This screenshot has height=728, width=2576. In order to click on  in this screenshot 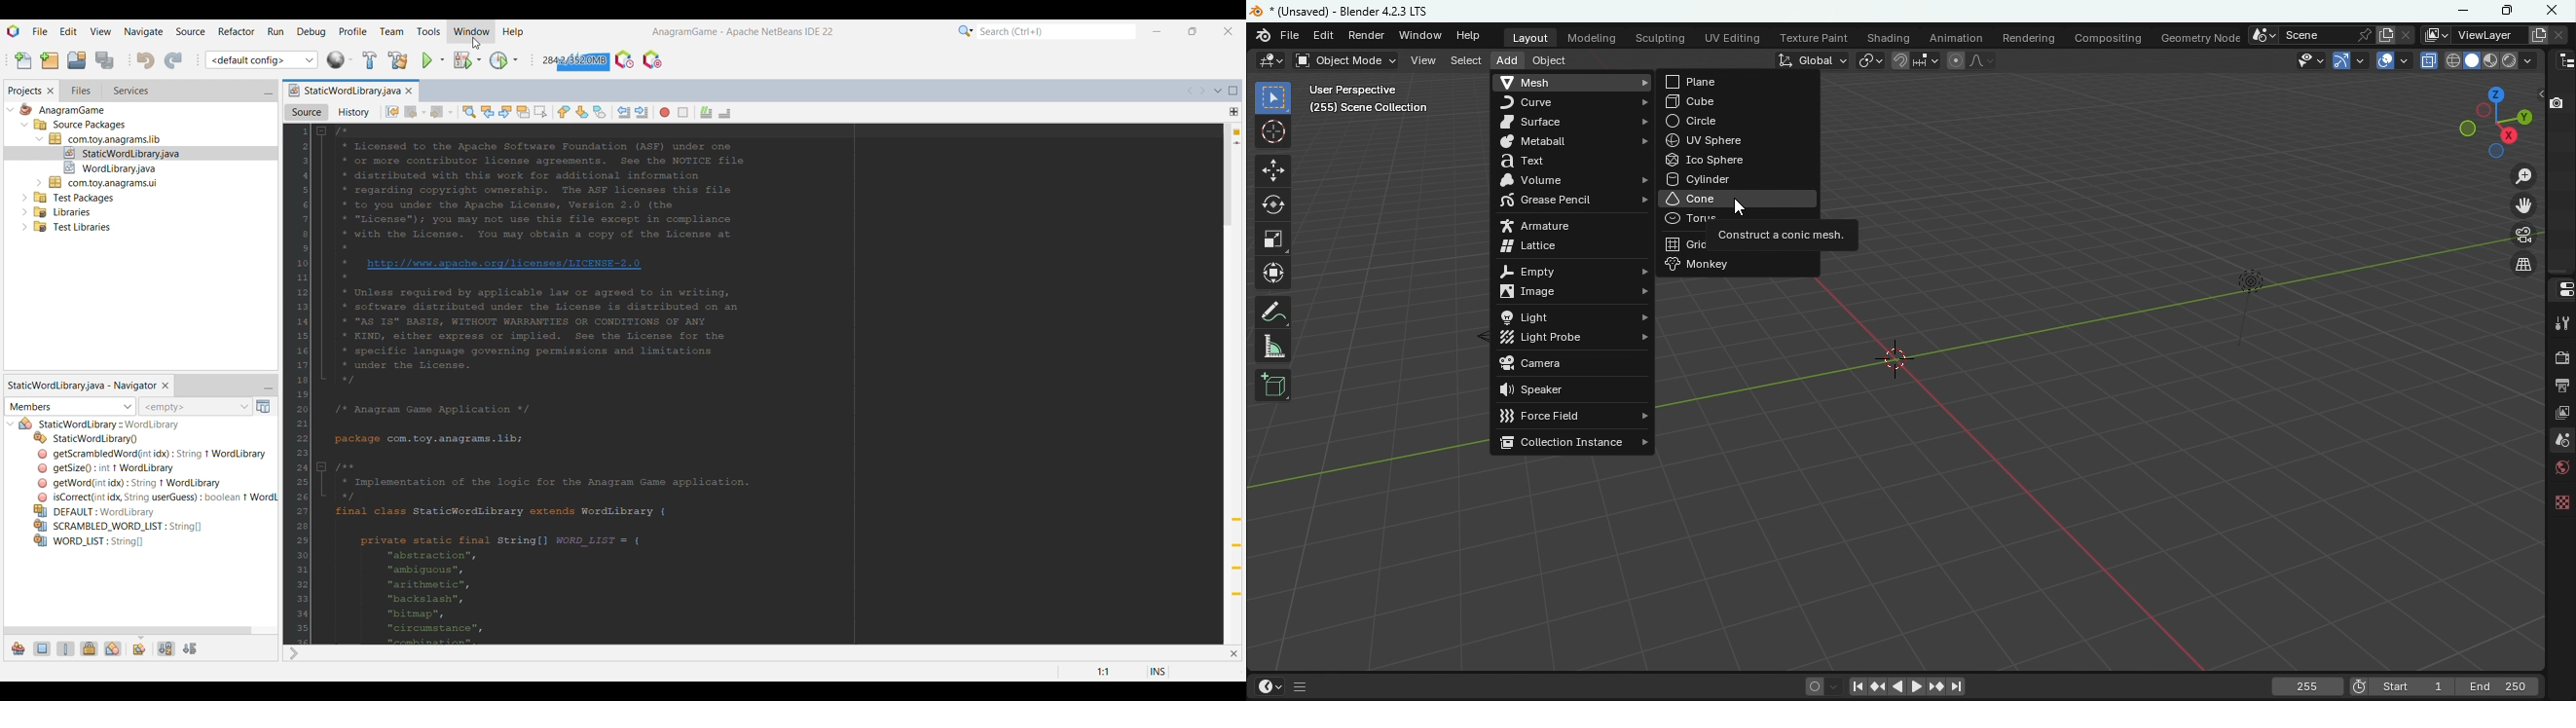, I will do `click(515, 587)`.